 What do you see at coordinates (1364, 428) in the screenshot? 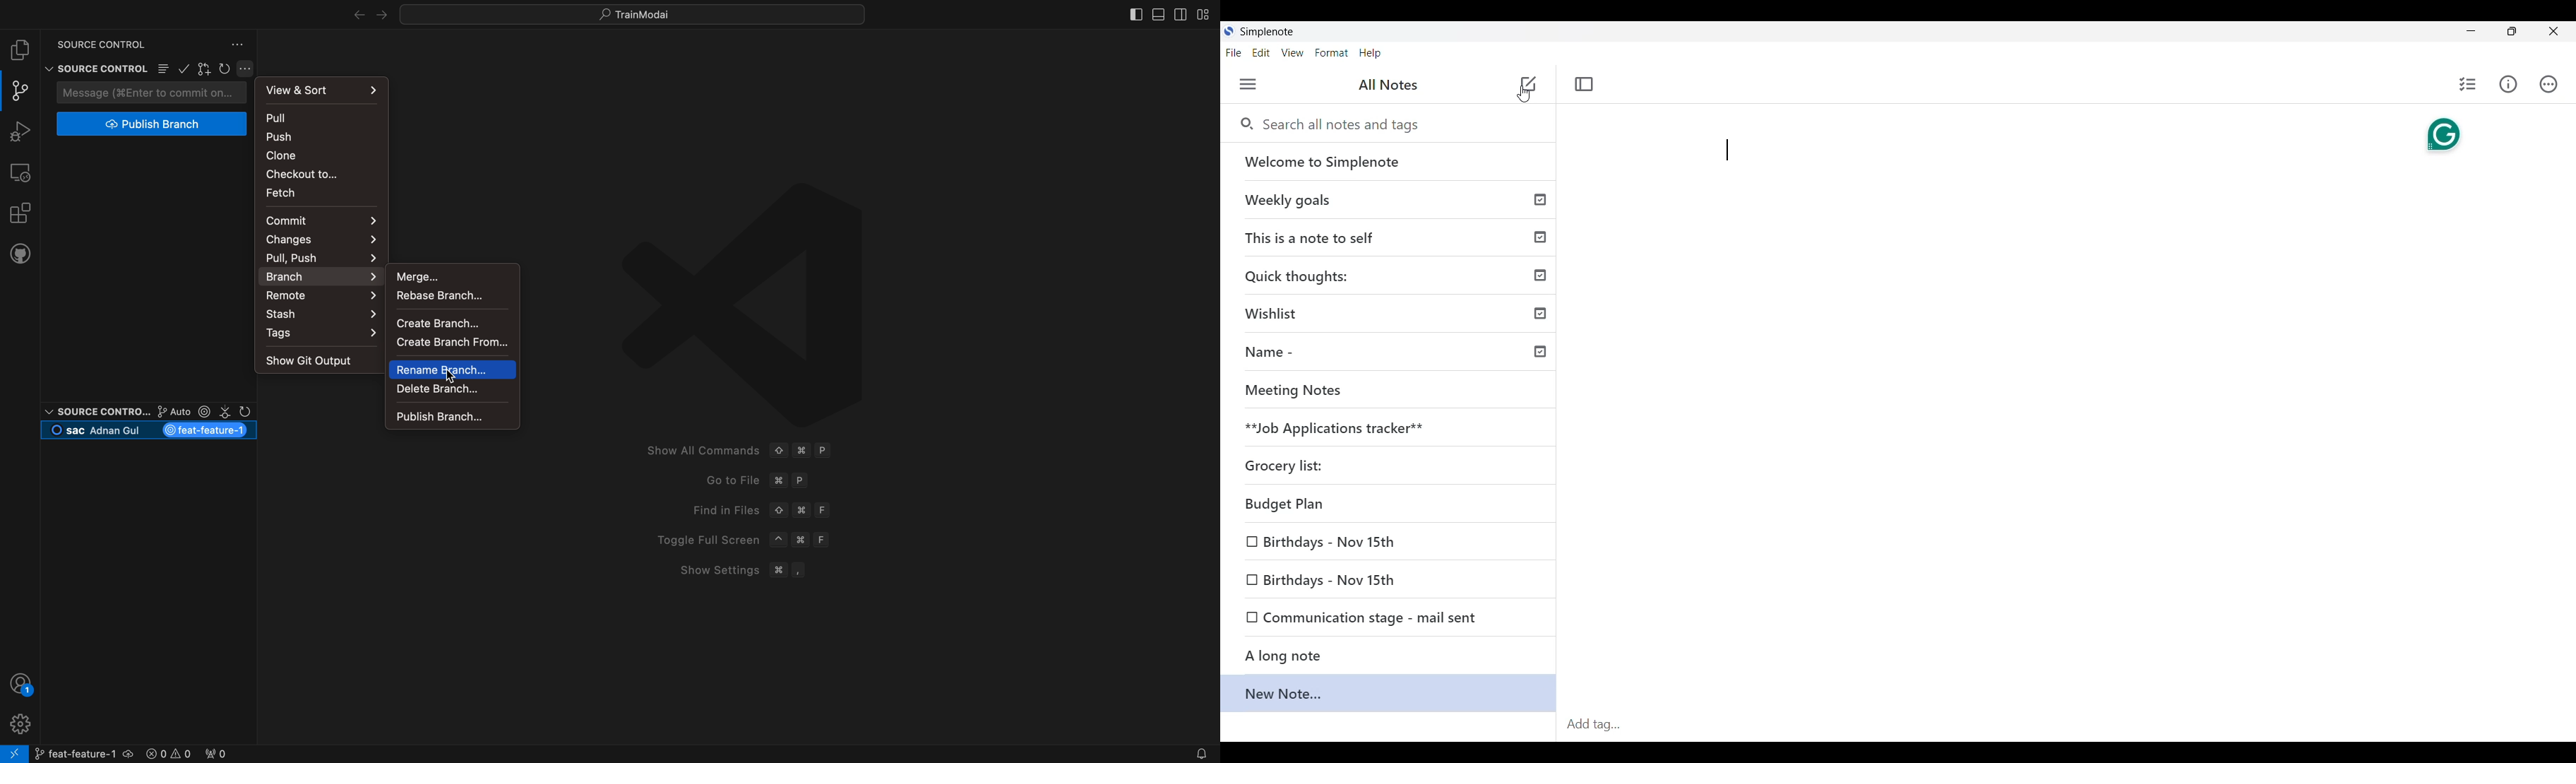
I see `**Job Applications tracker**` at bounding box center [1364, 428].